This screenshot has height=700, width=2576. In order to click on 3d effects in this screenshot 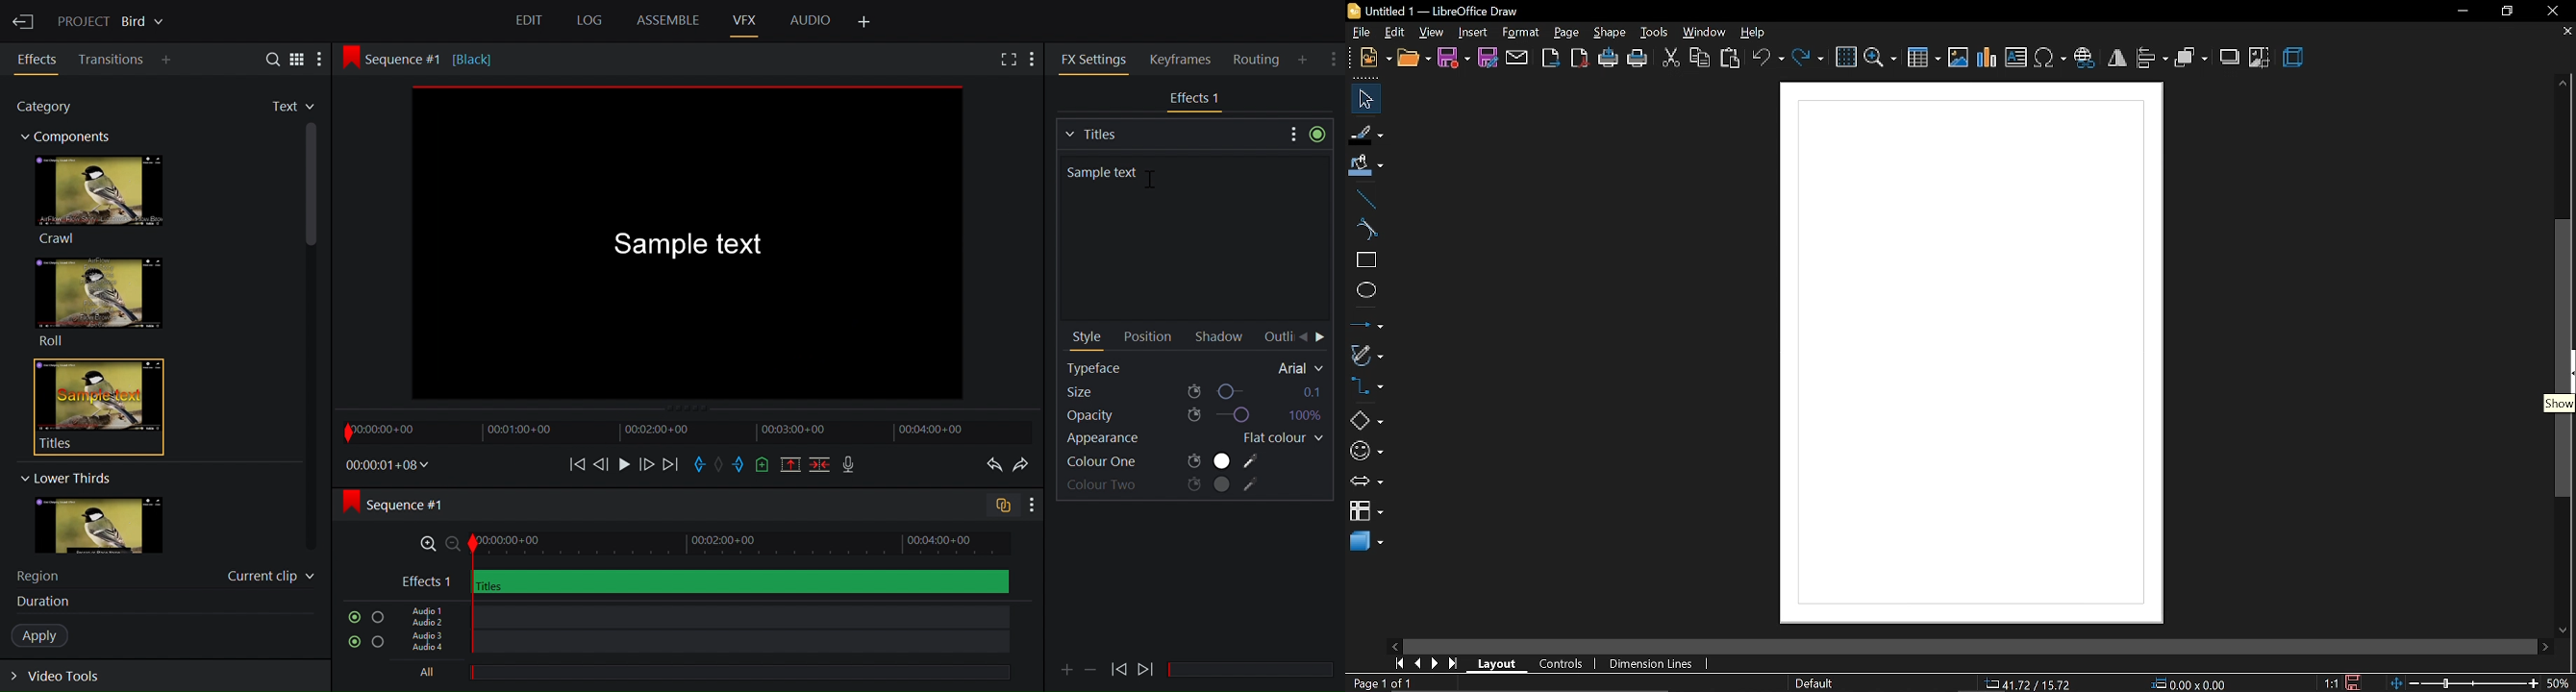, I will do `click(2296, 57)`.